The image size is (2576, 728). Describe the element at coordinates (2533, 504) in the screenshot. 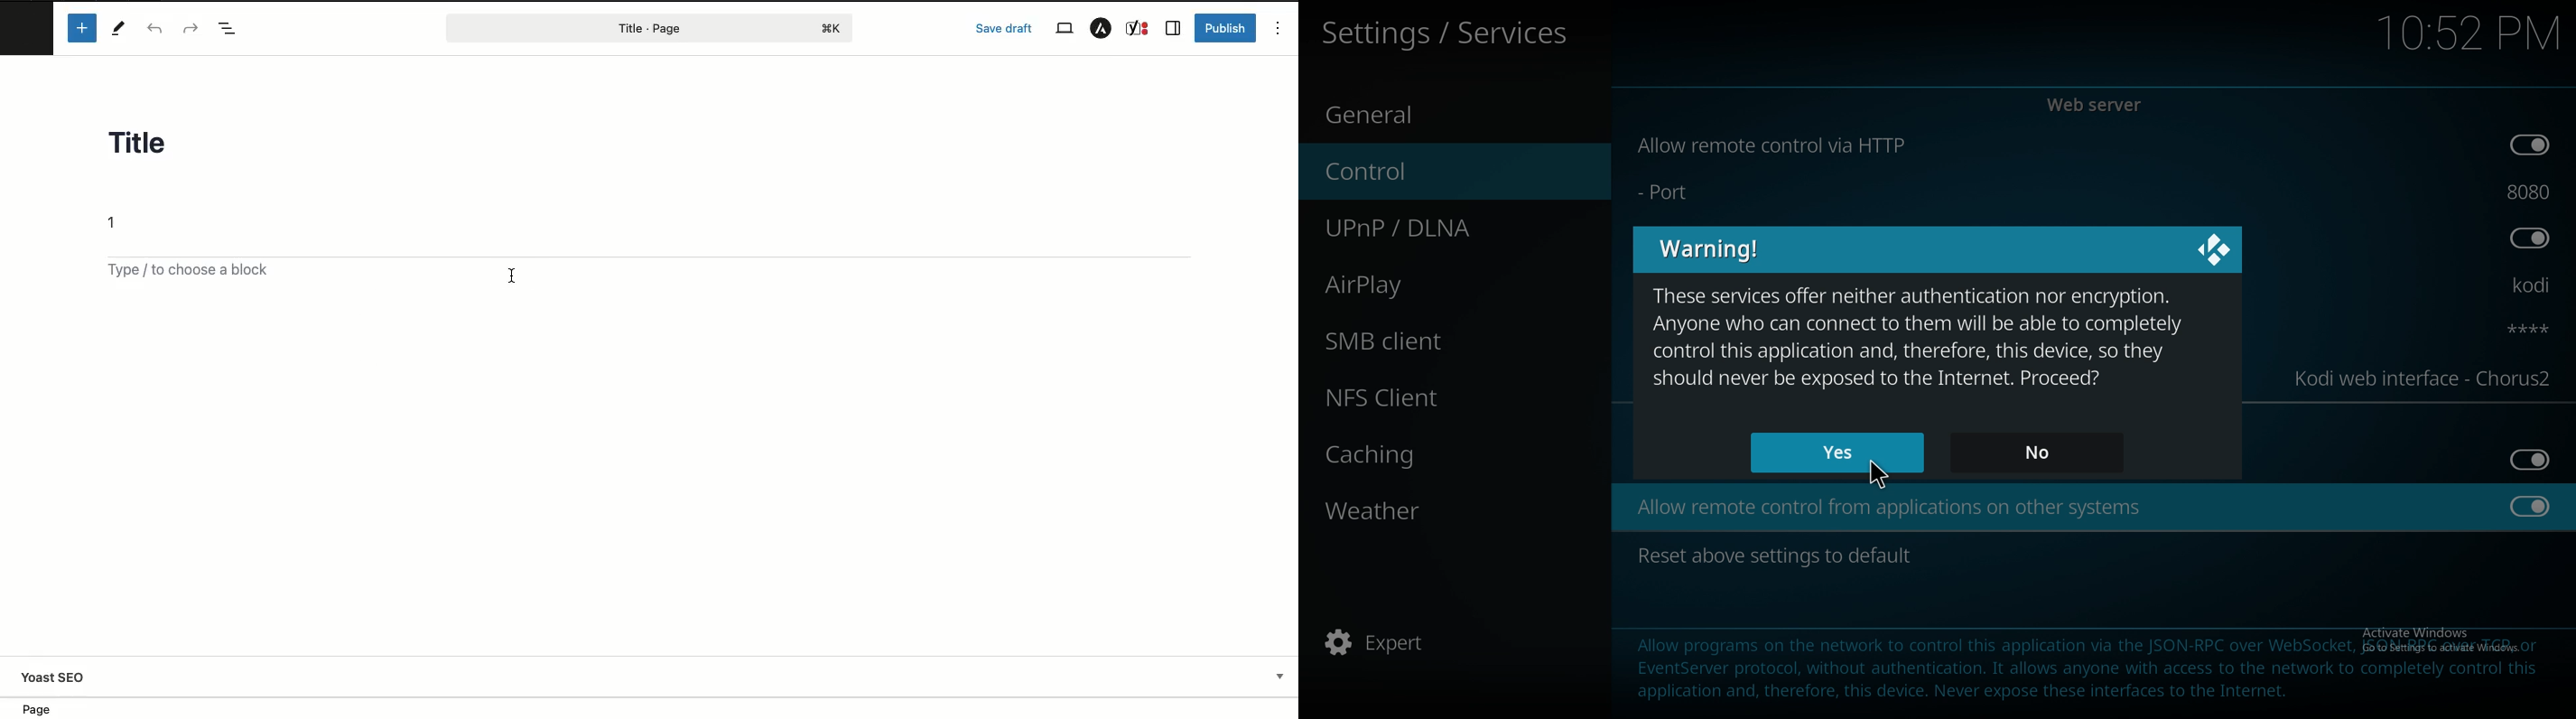

I see `toggle` at that location.